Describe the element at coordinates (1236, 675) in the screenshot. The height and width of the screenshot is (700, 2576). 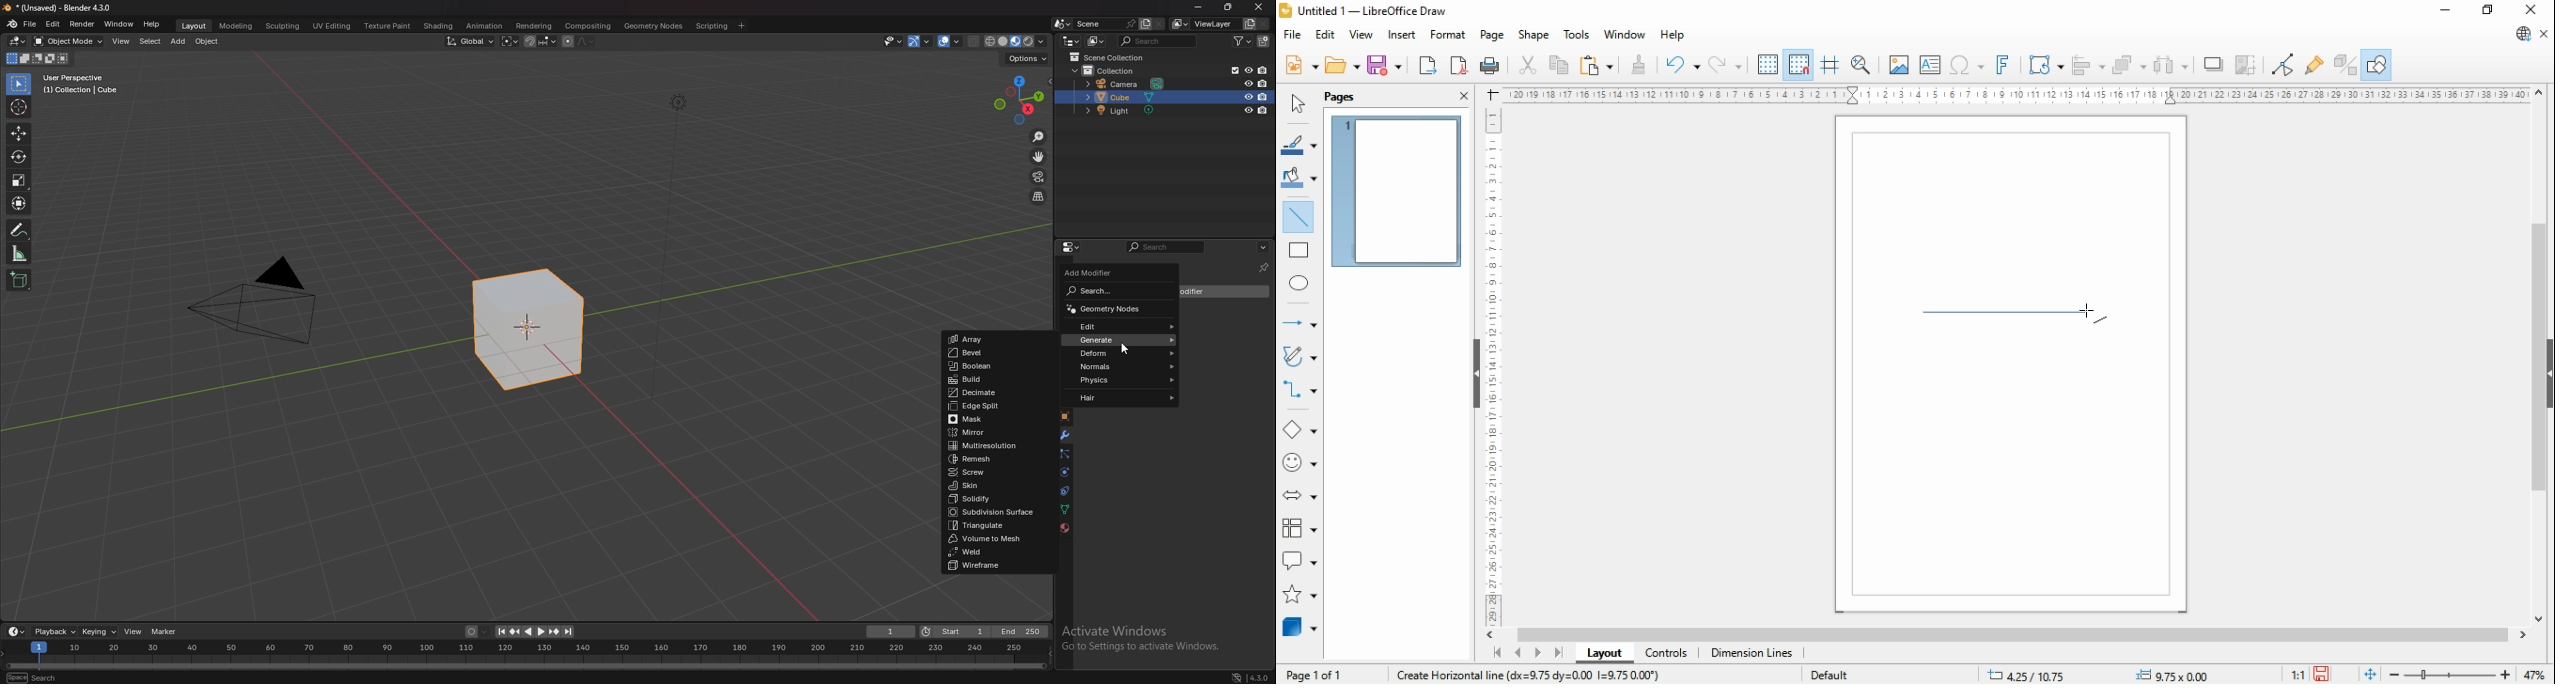
I see `network` at that location.